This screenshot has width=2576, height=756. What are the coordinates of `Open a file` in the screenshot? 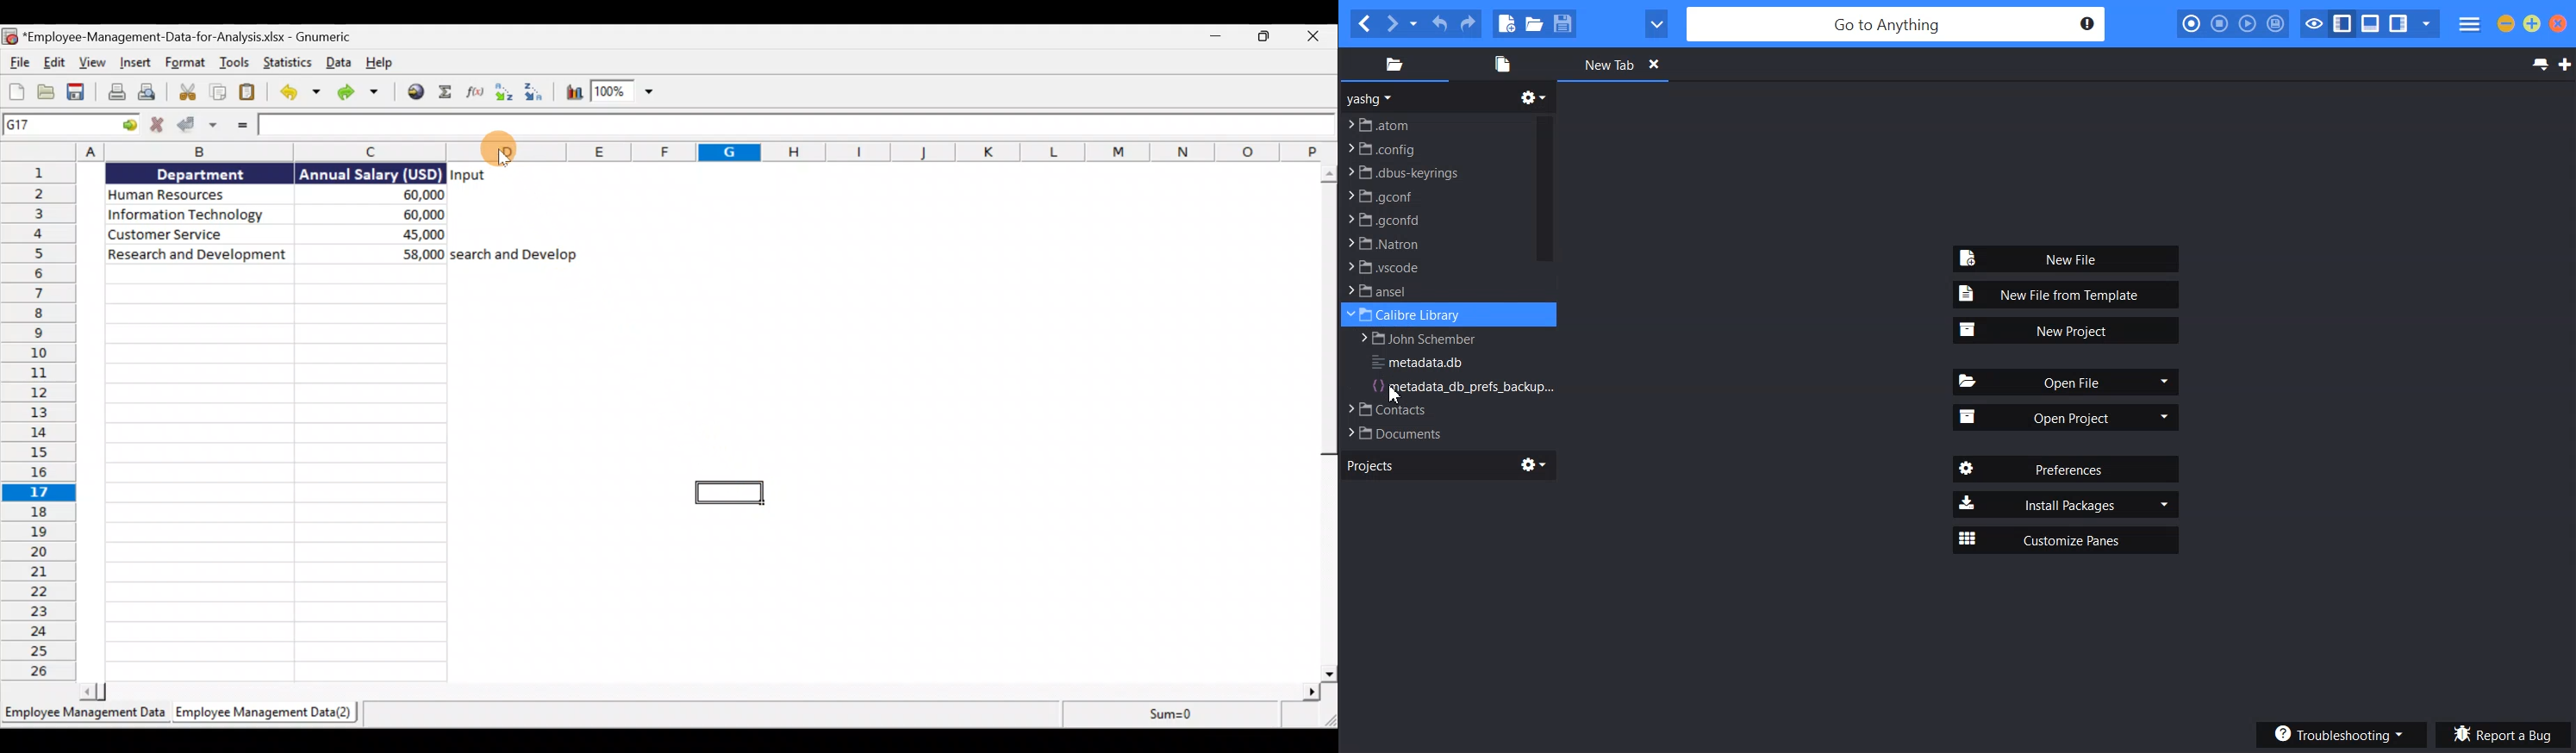 It's located at (50, 91).